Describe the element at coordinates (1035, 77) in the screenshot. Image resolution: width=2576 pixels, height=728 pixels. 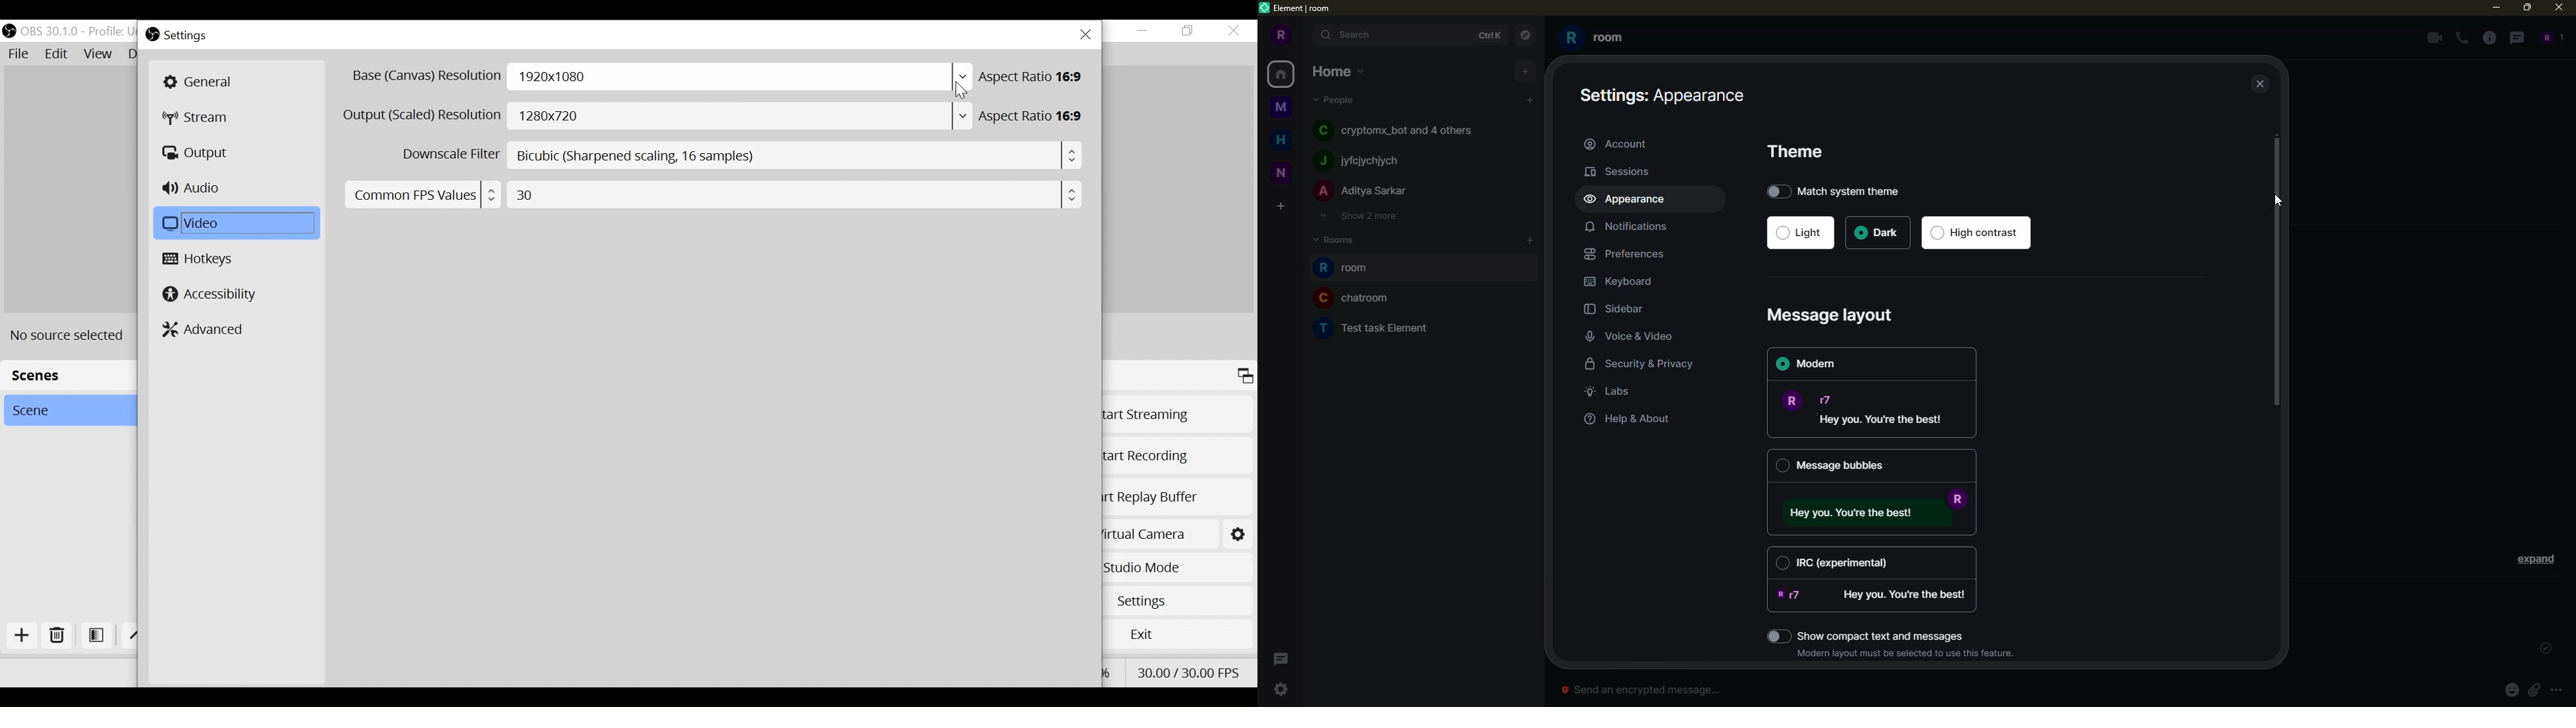
I see `Aspect Ratio 16:9` at that location.